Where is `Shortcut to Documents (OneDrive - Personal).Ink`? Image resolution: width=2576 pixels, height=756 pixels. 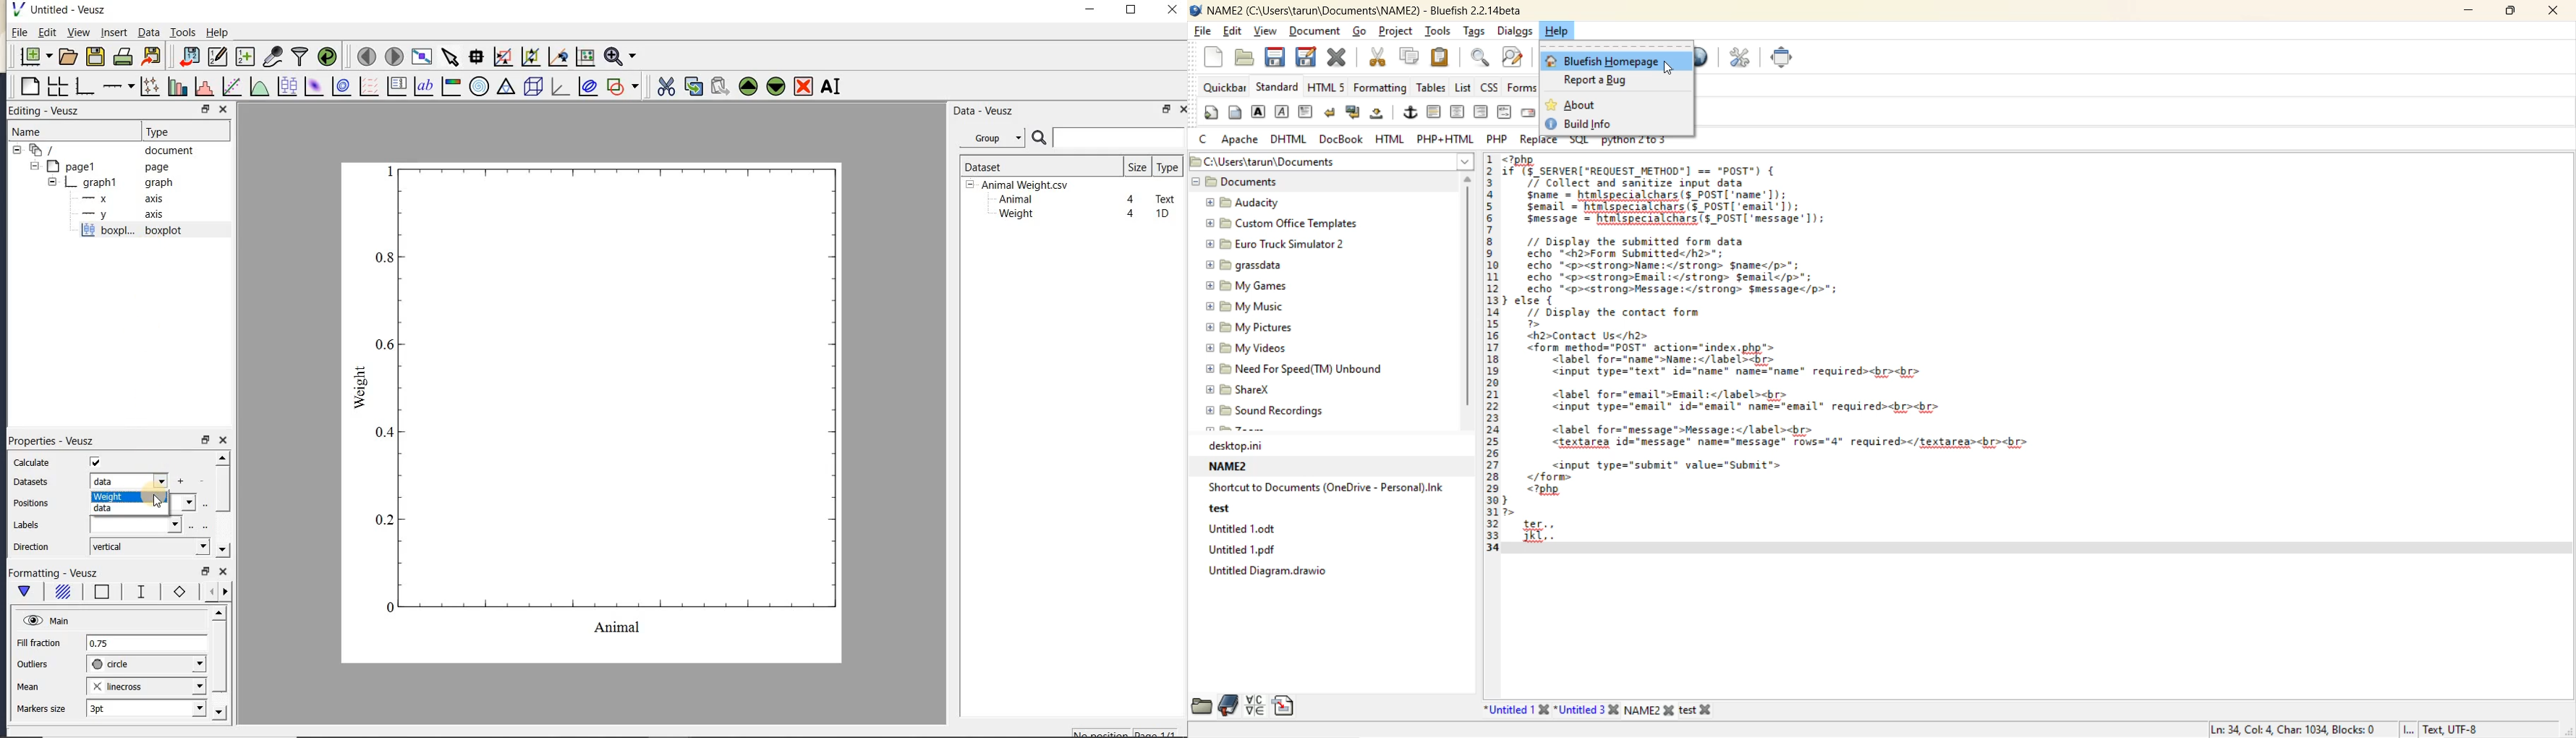 Shortcut to Documents (OneDrive - Personal).Ink is located at coordinates (1319, 488).